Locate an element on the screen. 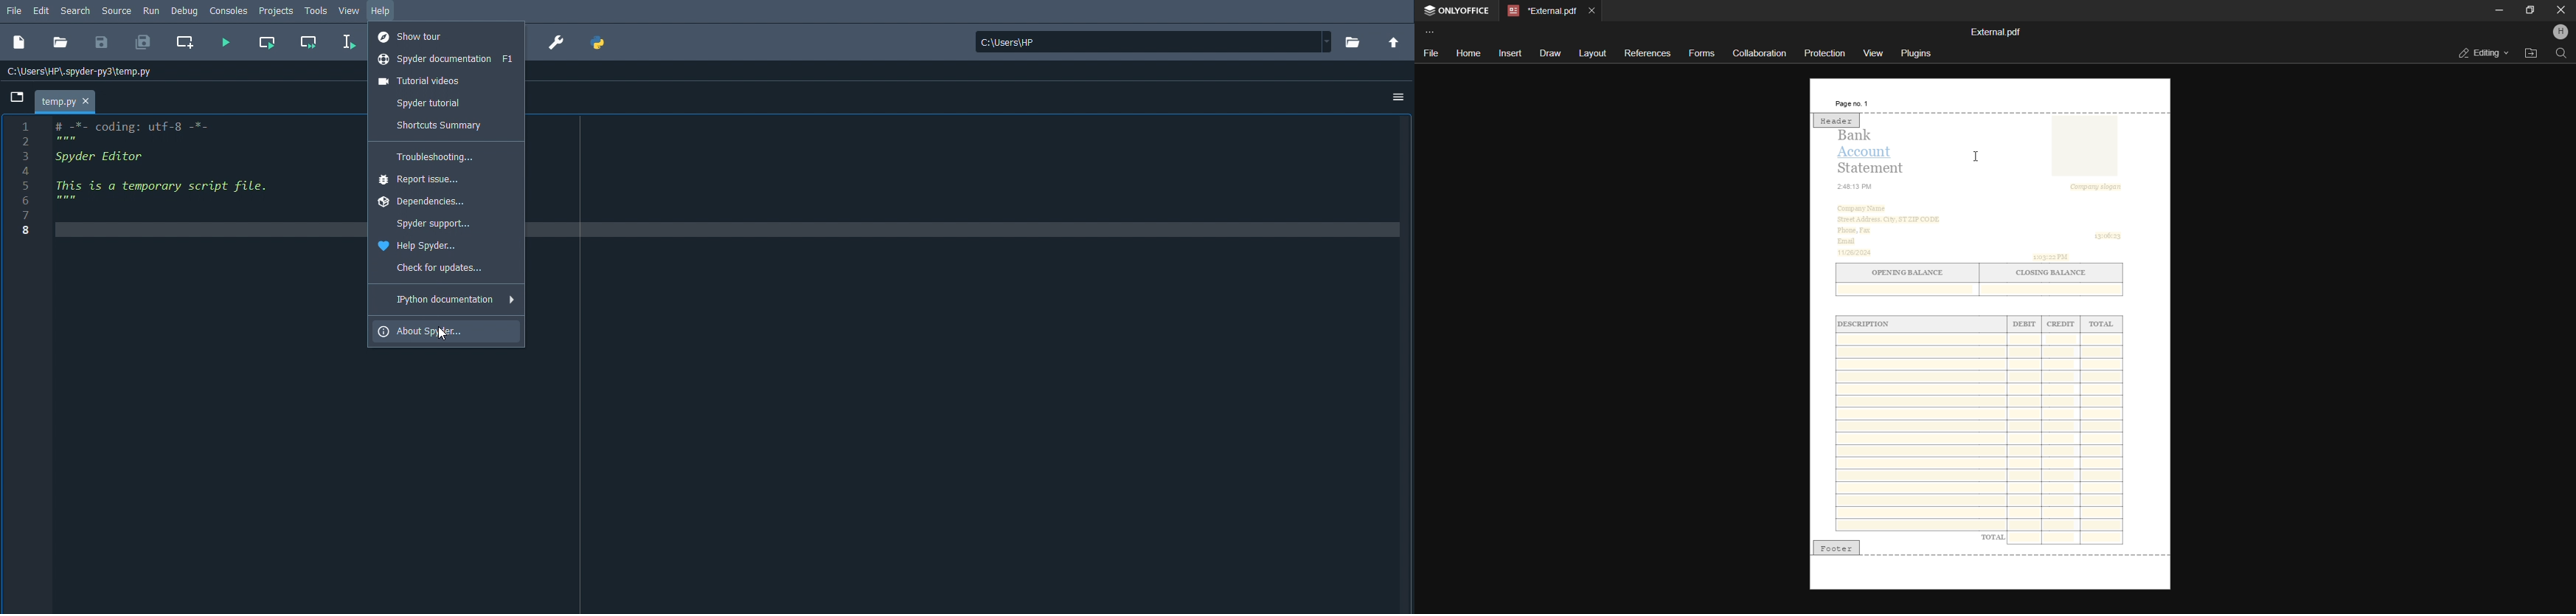 The image size is (2576, 616). Edit is located at coordinates (41, 10).